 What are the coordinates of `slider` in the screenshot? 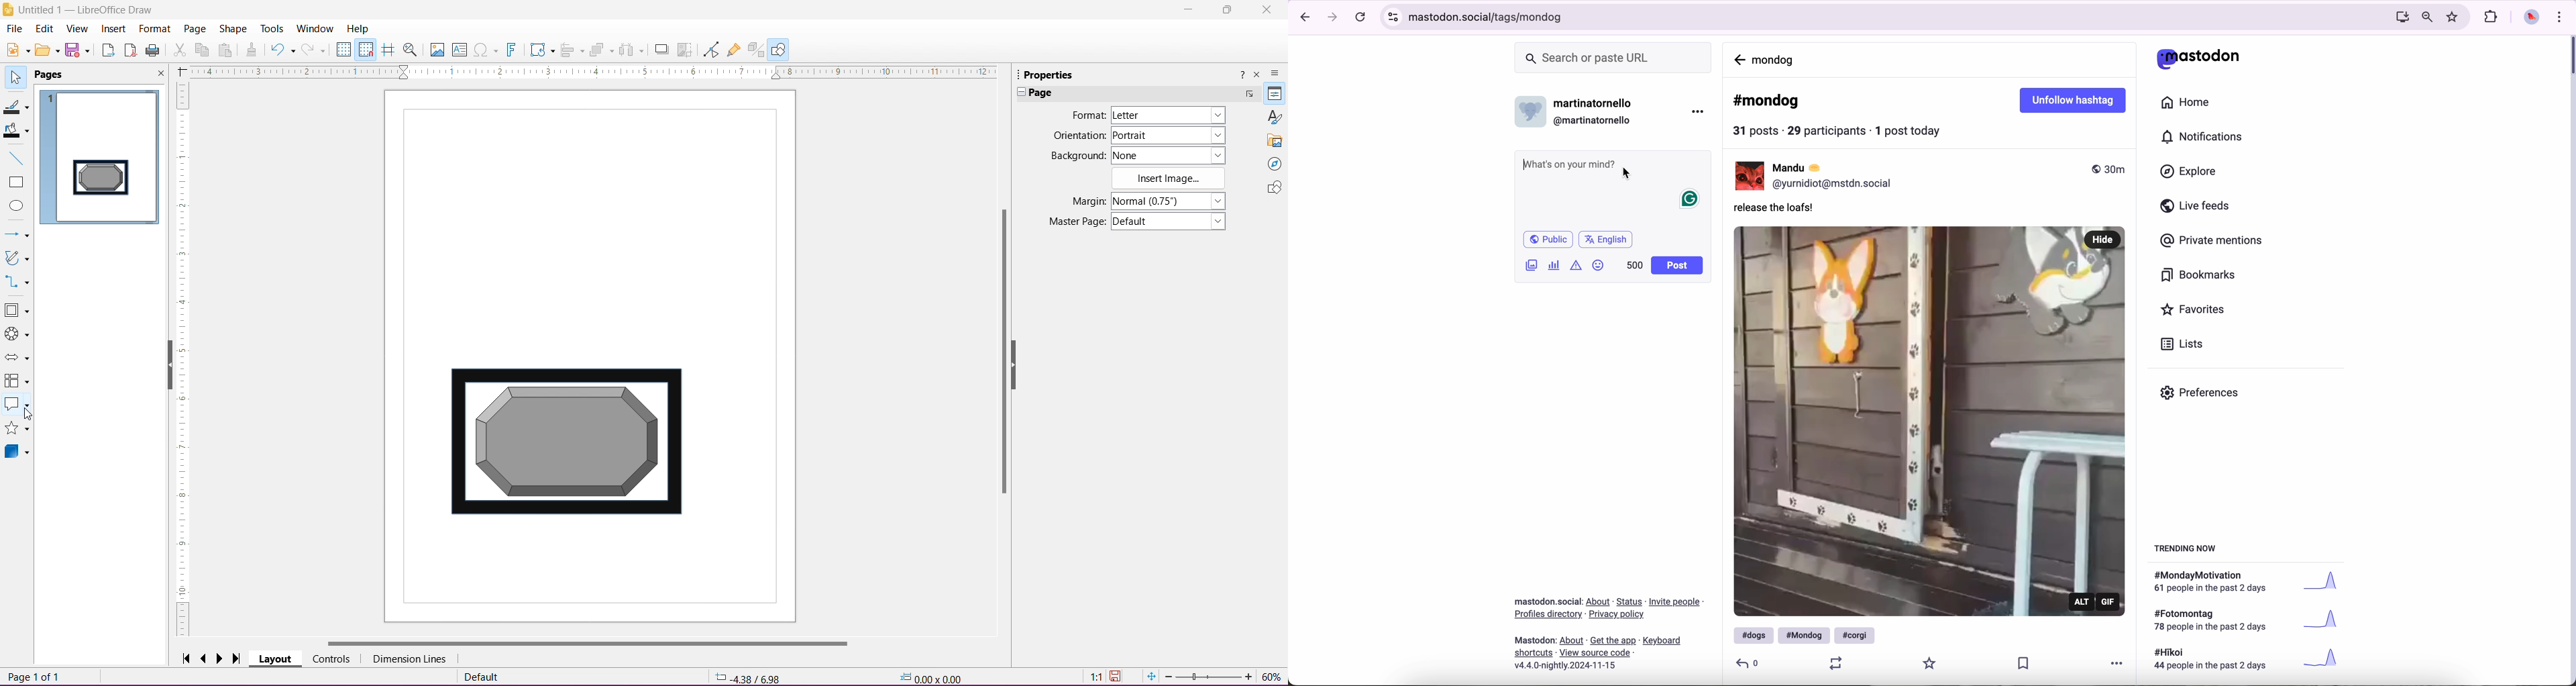 It's located at (1208, 677).